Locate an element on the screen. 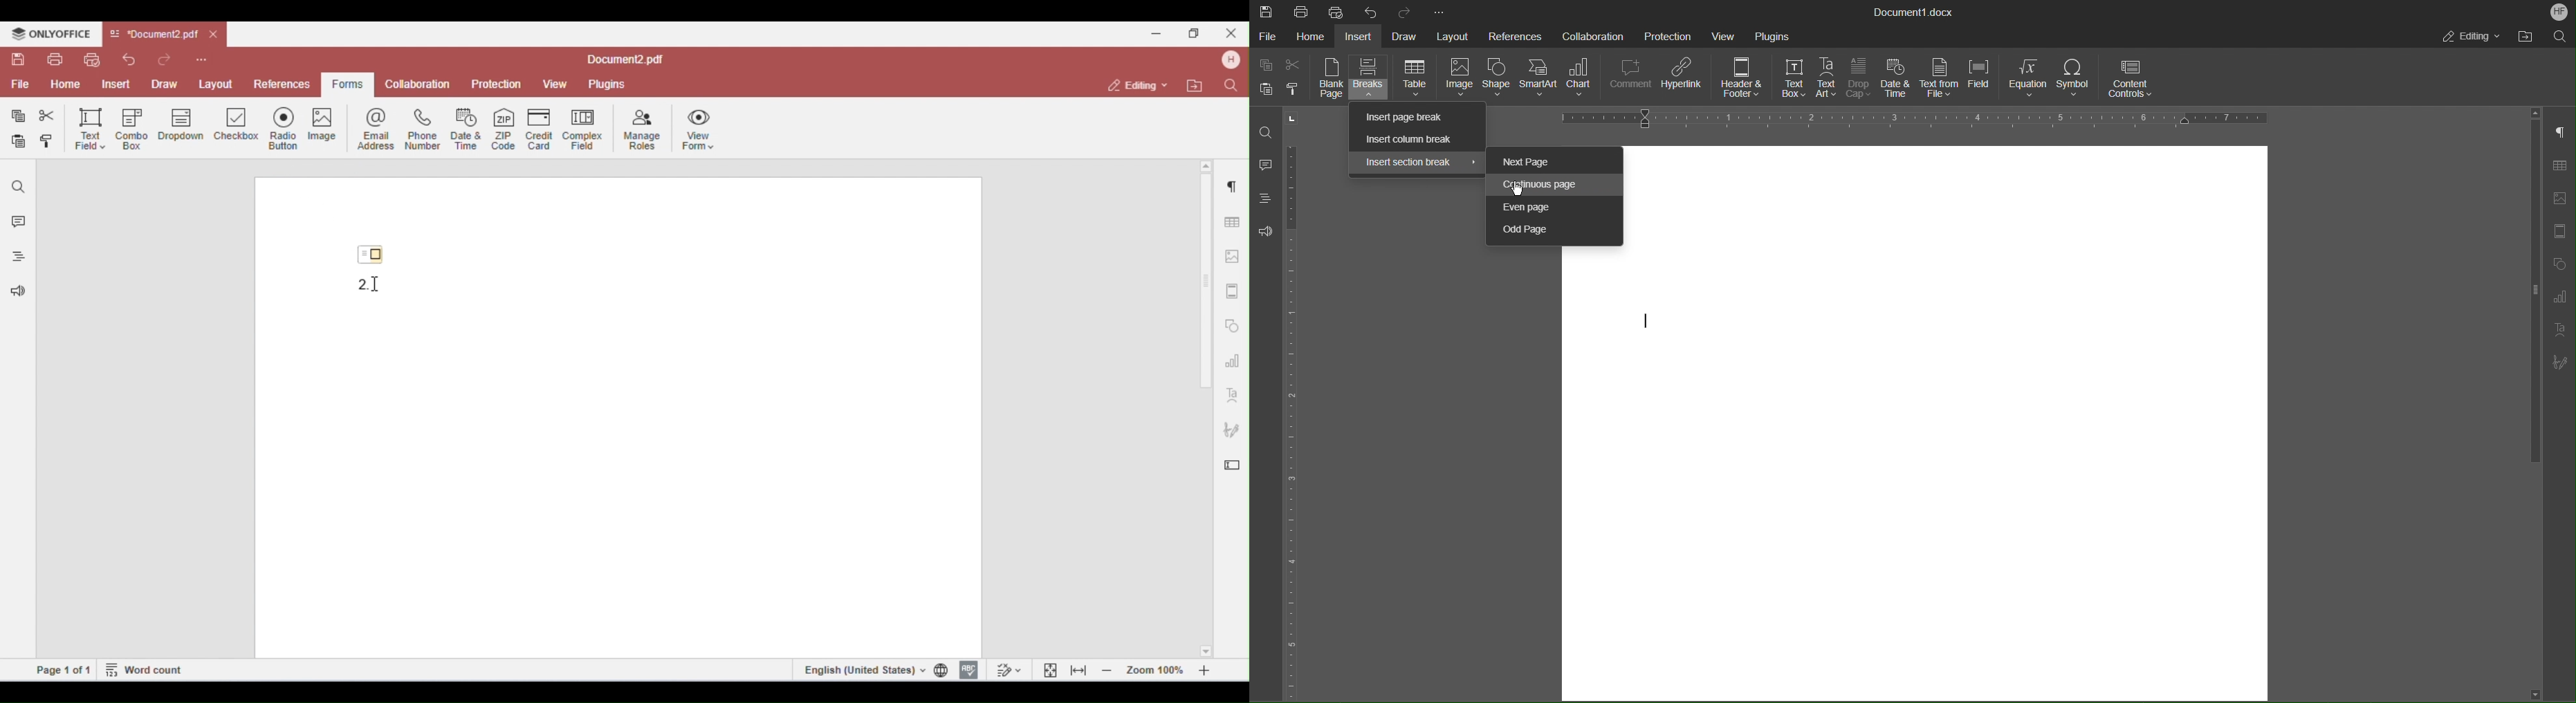  Header and Footer is located at coordinates (1745, 78).